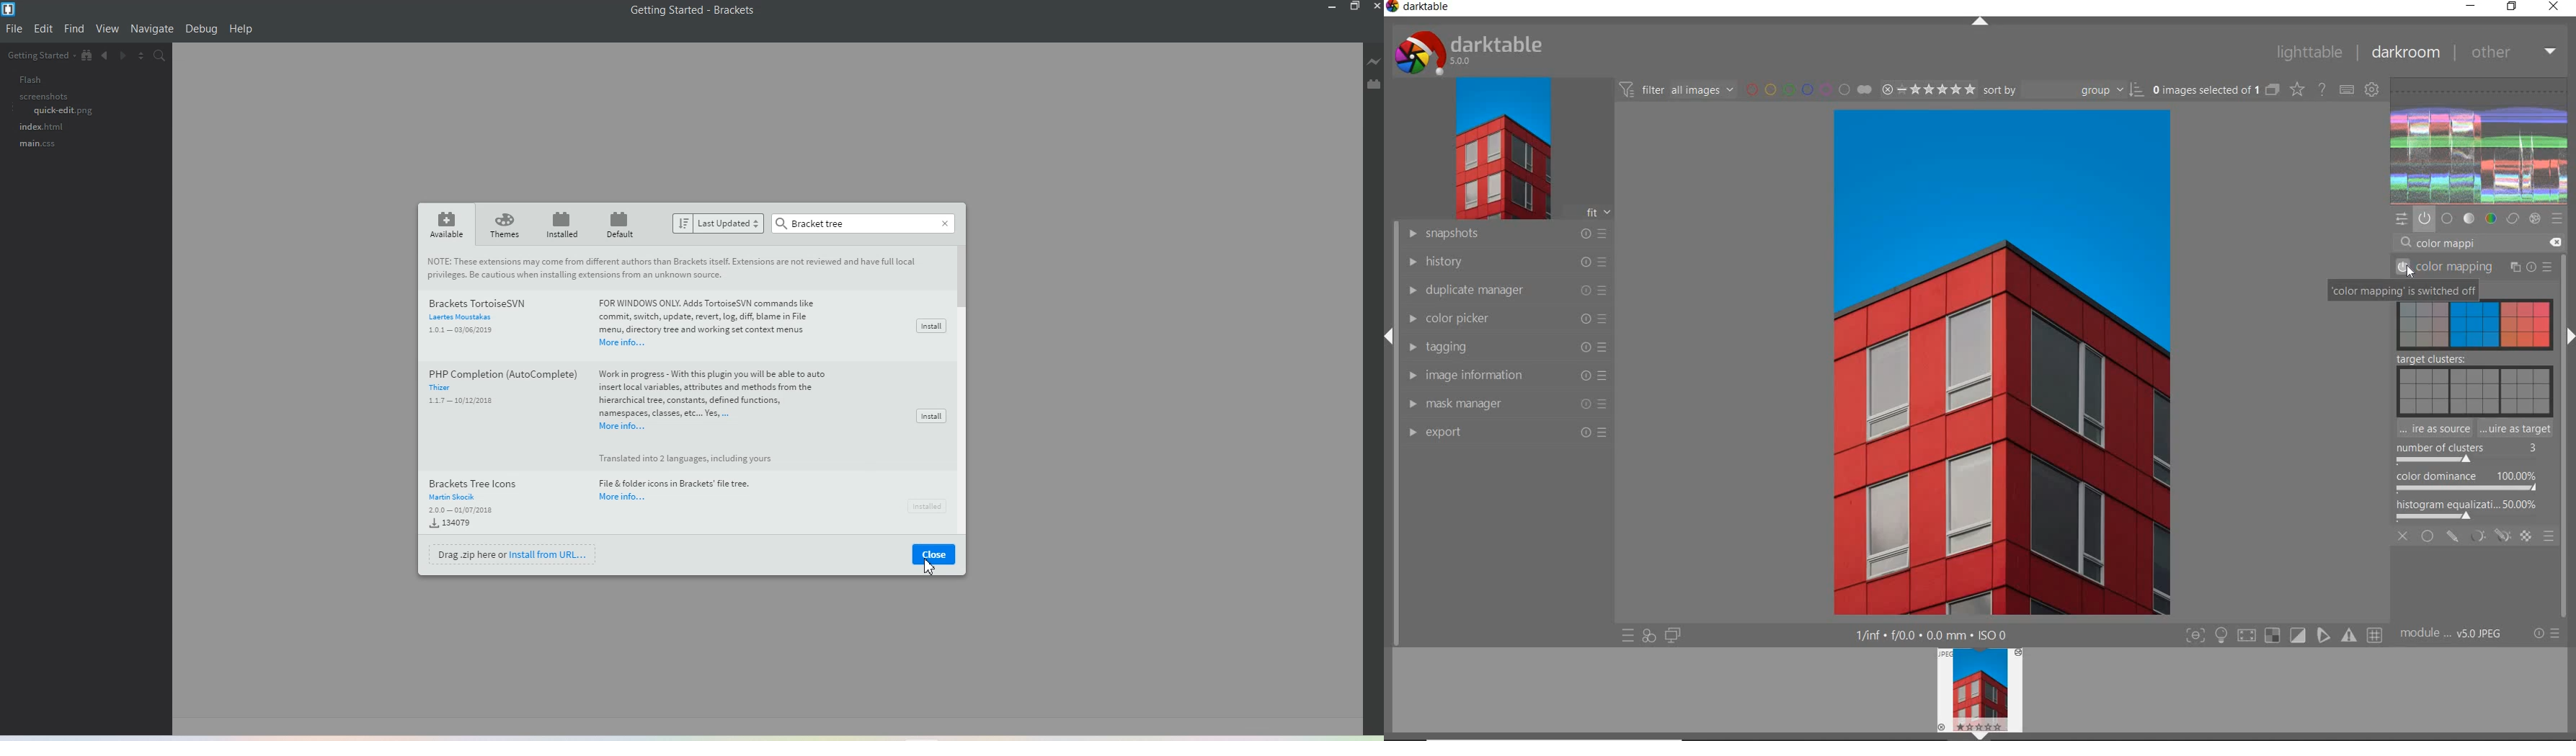 The image size is (2576, 756). Describe the element at coordinates (2487, 537) in the screenshot. I see `MASKING OPTIONS` at that location.